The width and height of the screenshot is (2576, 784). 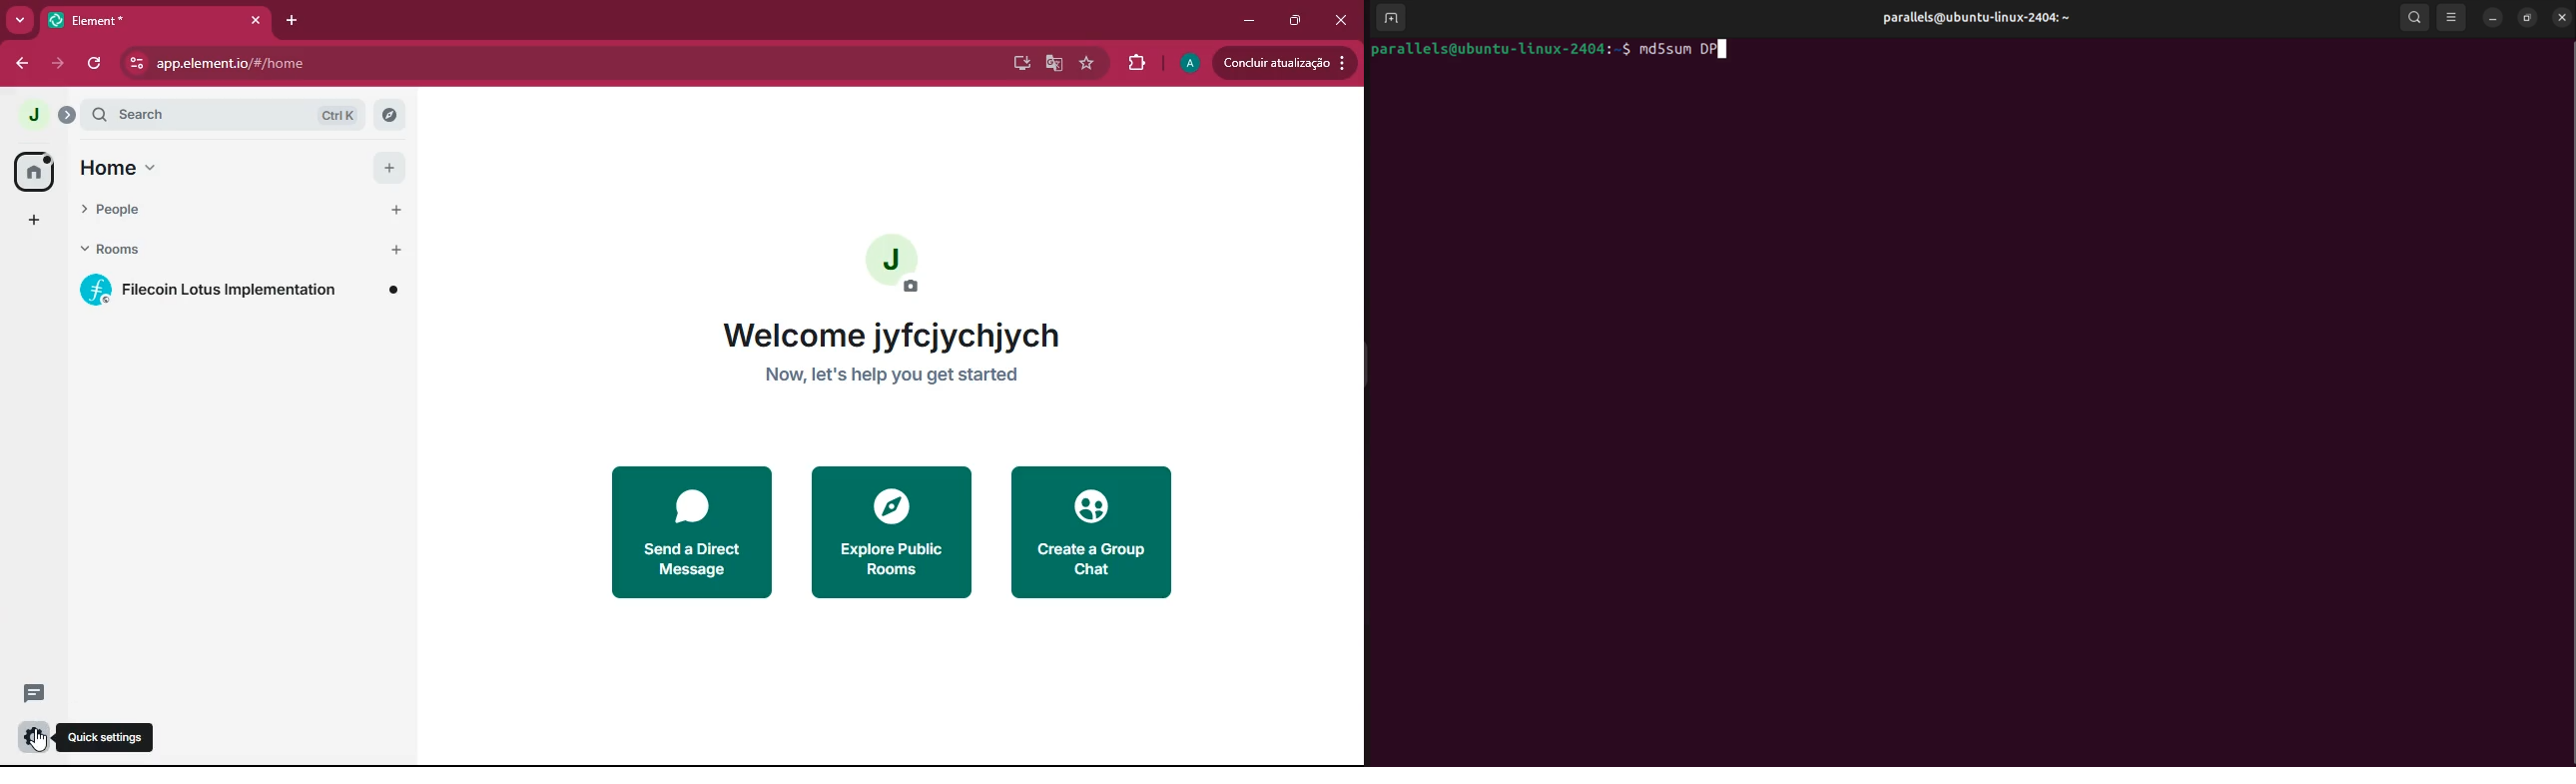 What do you see at coordinates (236, 171) in the screenshot?
I see `home` at bounding box center [236, 171].